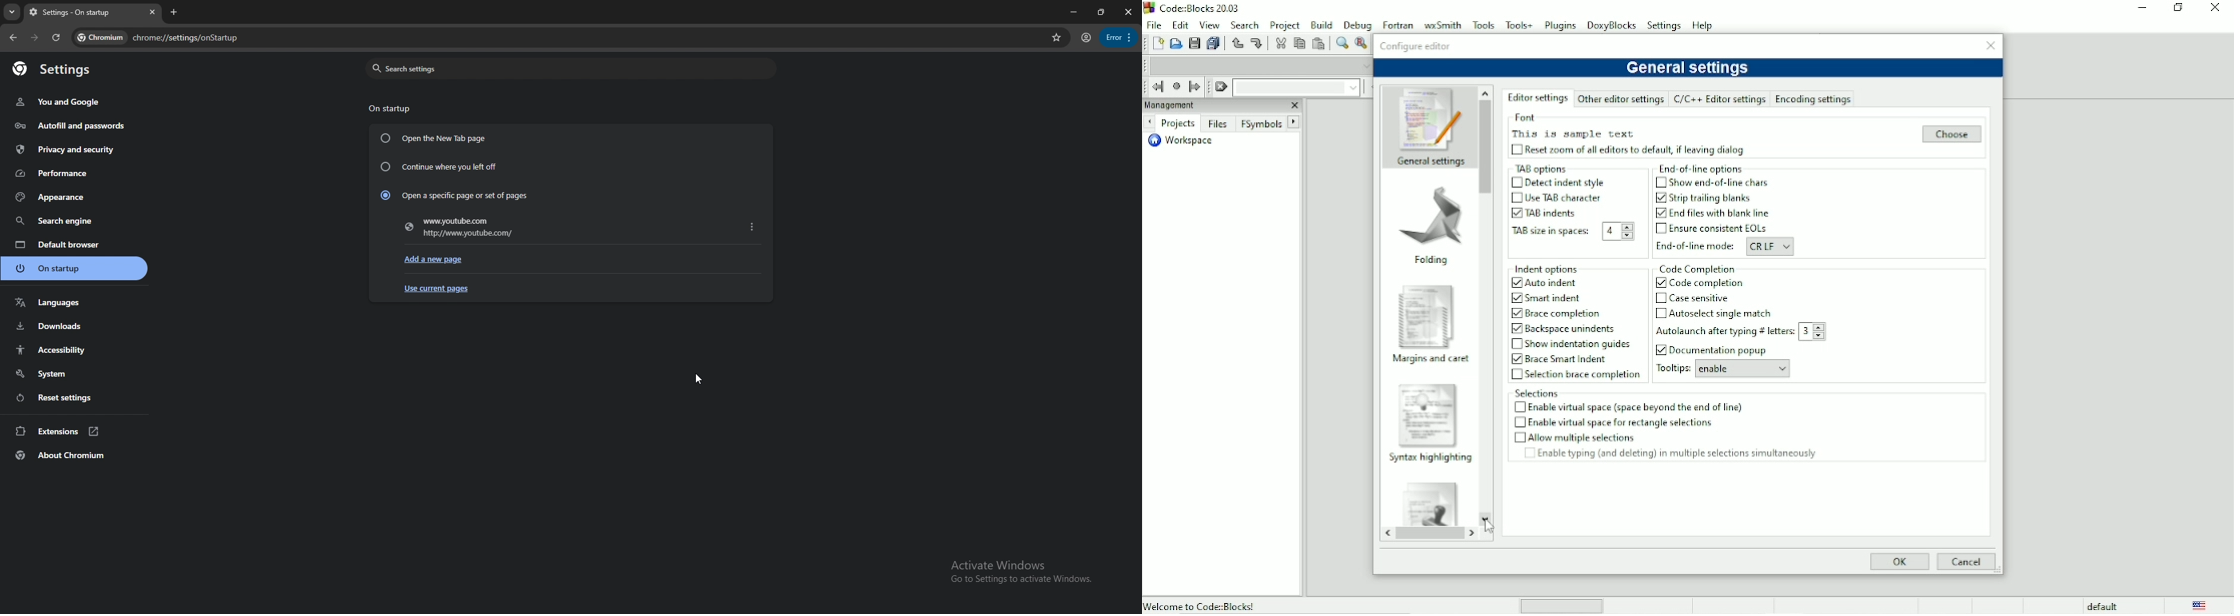 The image size is (2240, 616). I want to click on Close, so click(2215, 8).